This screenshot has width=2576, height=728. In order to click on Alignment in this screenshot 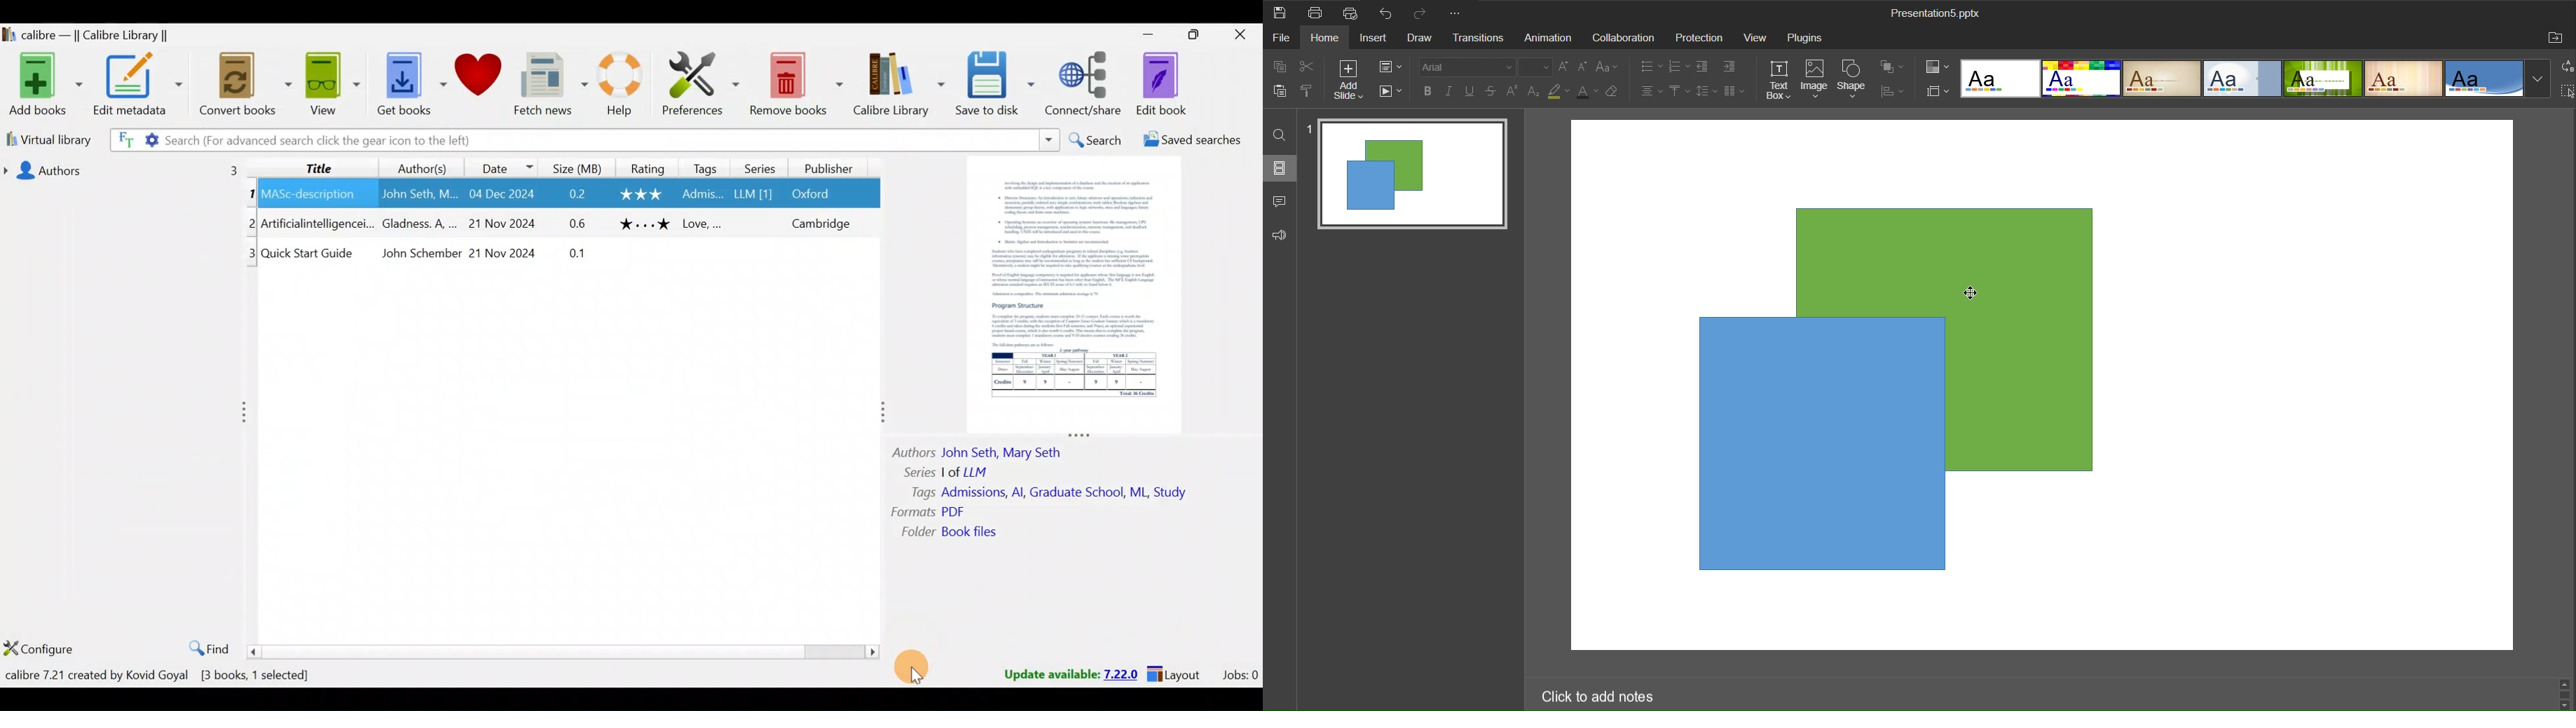, I will do `click(1650, 92)`.